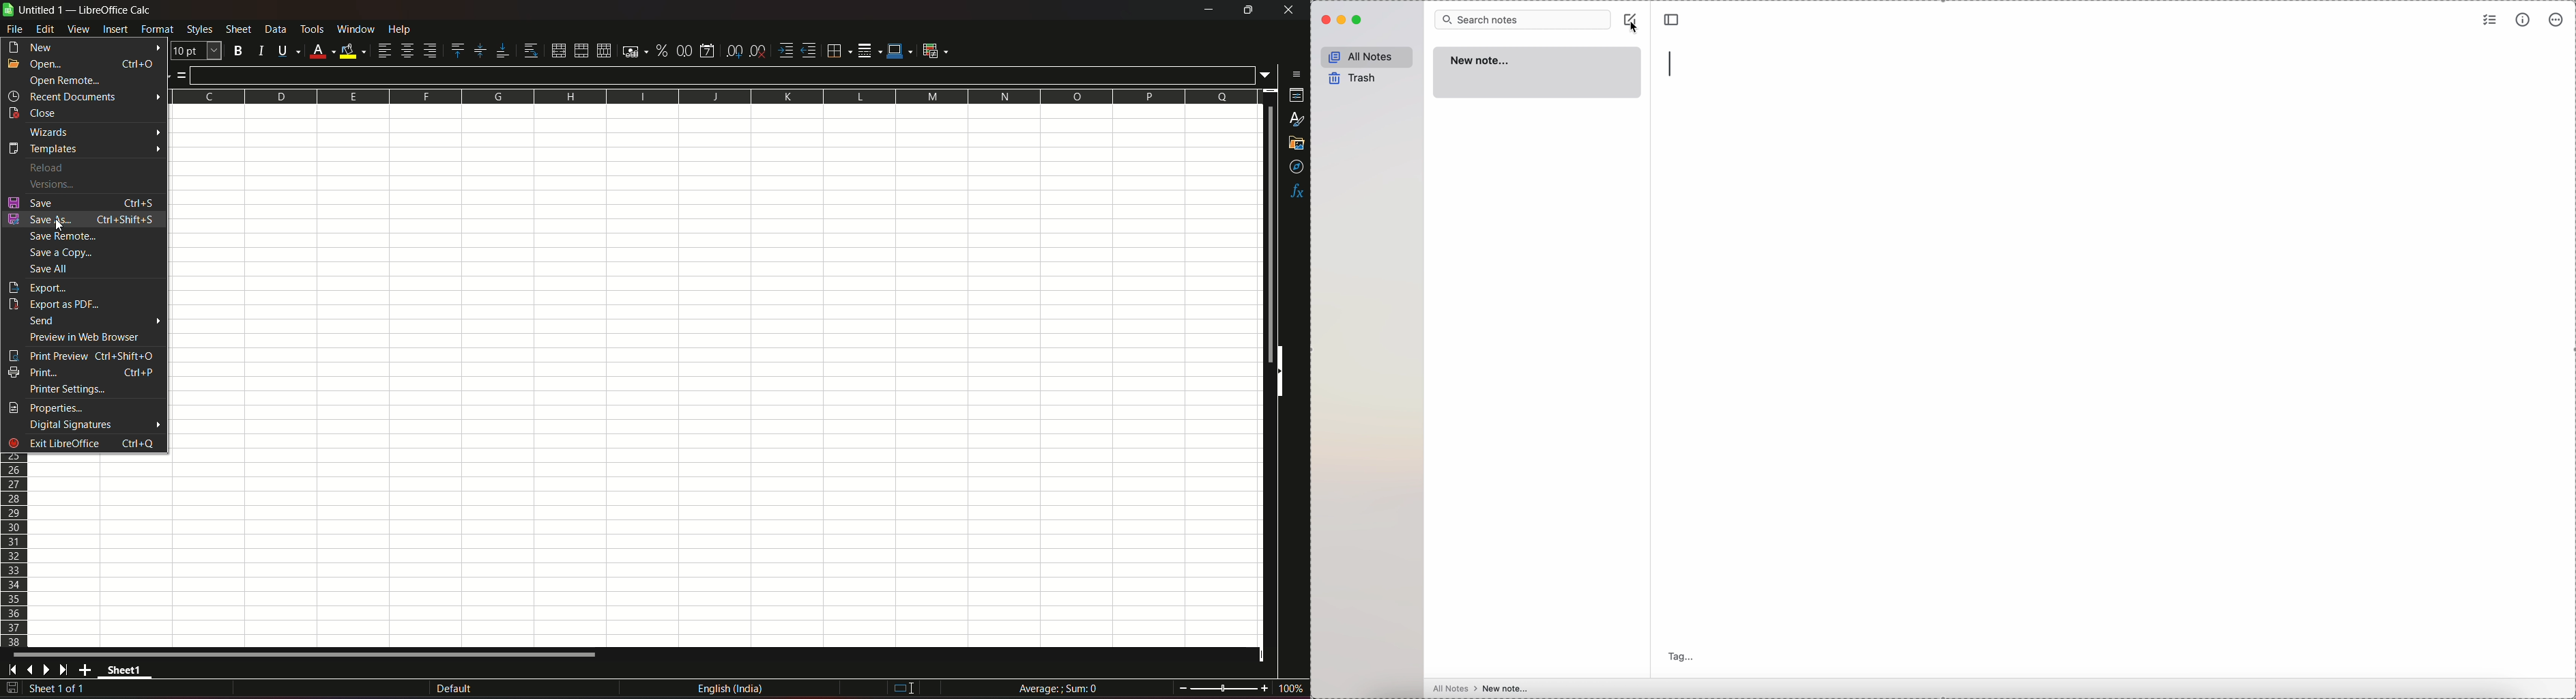  Describe the element at coordinates (49, 183) in the screenshot. I see `versions` at that location.